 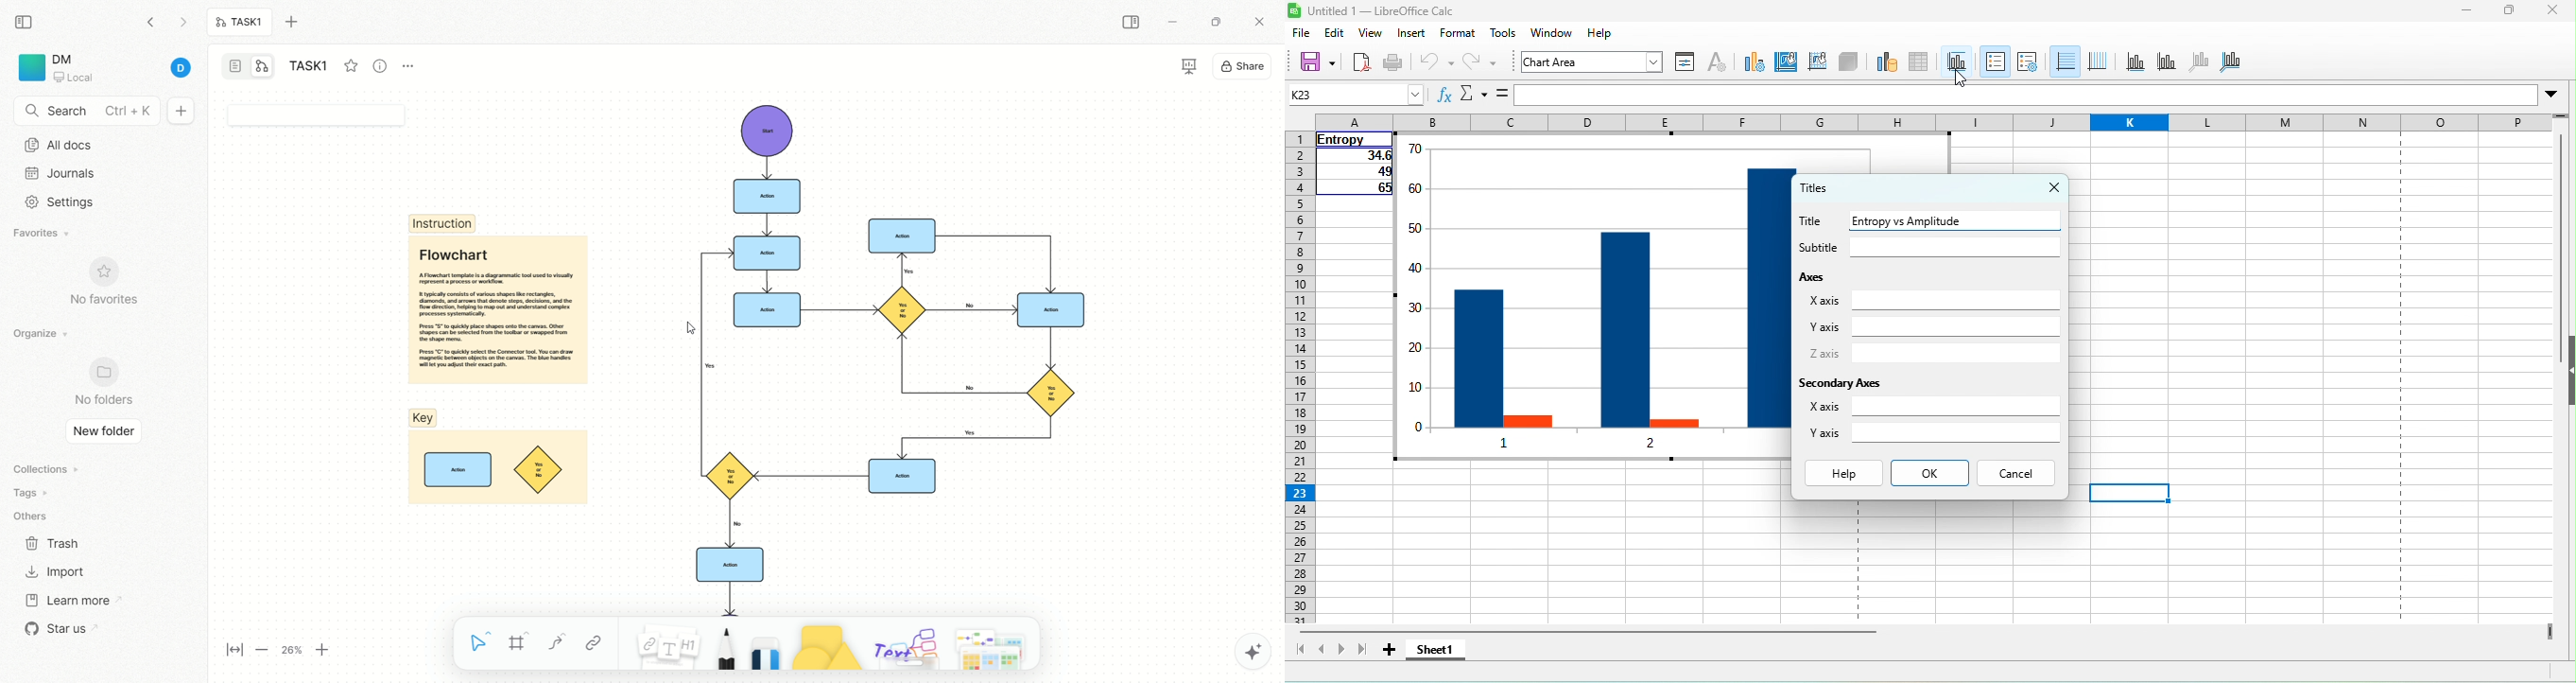 I want to click on data range, so click(x=1884, y=63).